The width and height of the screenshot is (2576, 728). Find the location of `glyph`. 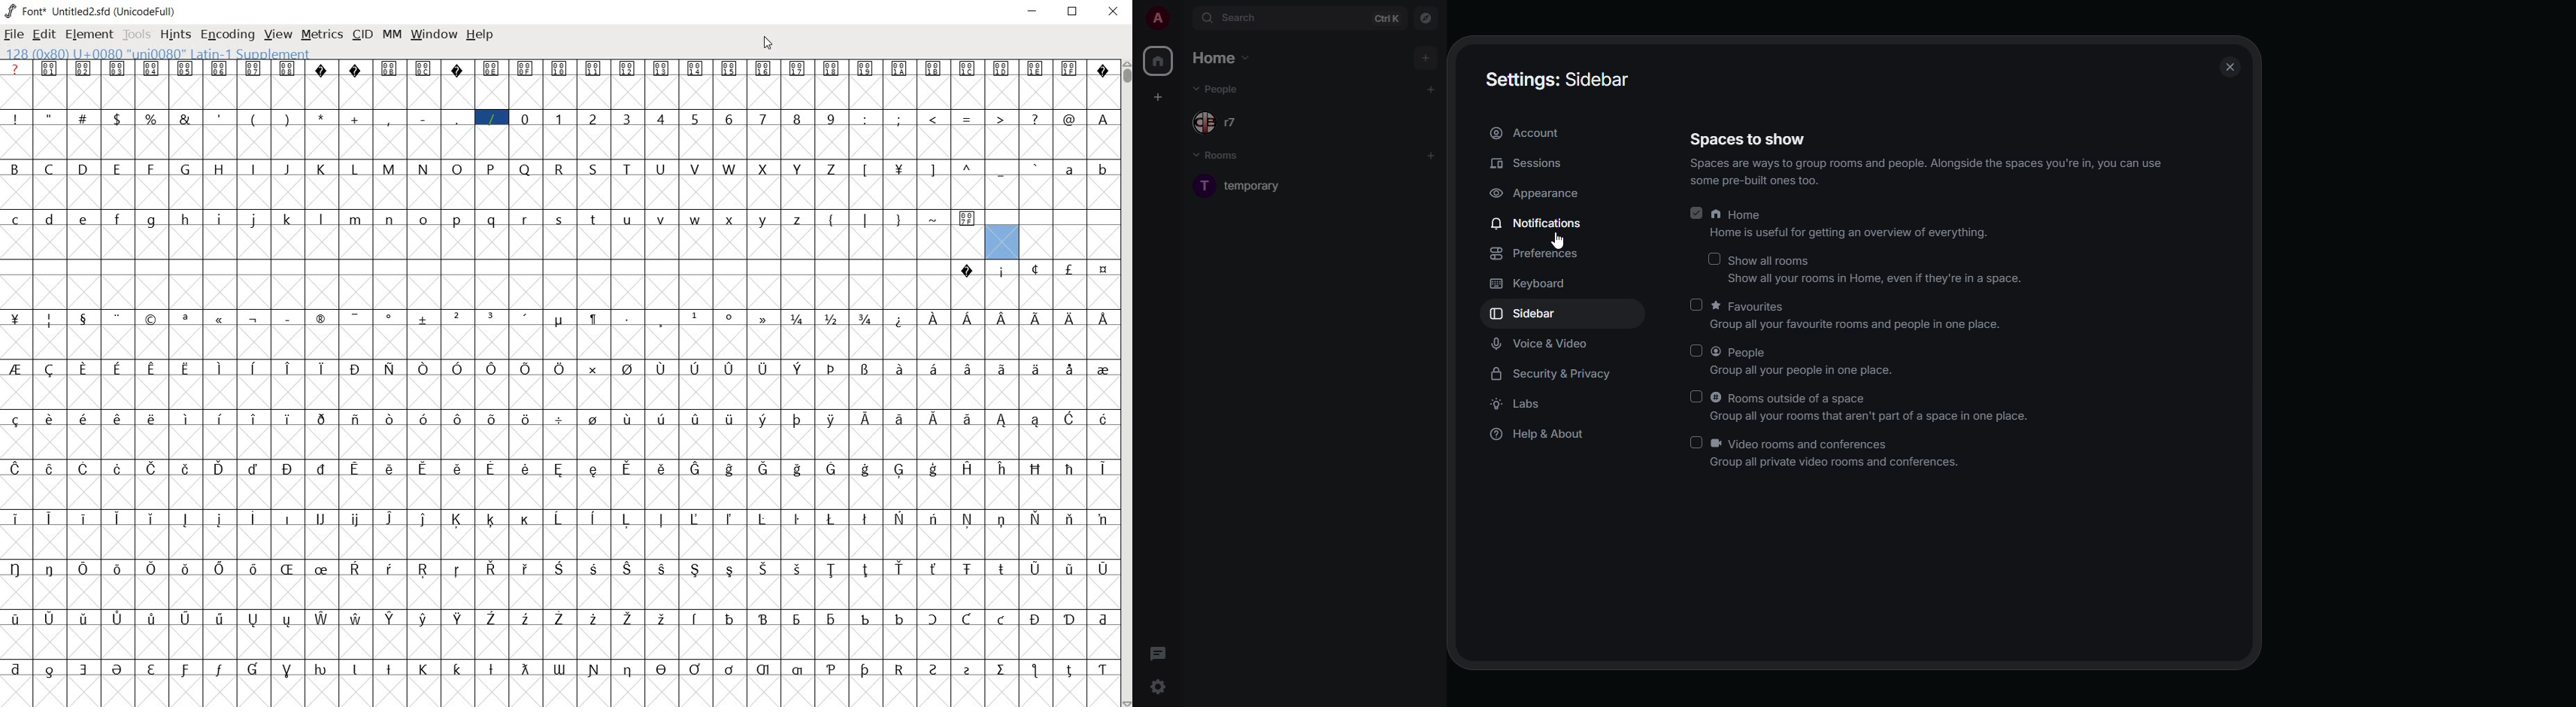

glyph is located at coordinates (832, 620).